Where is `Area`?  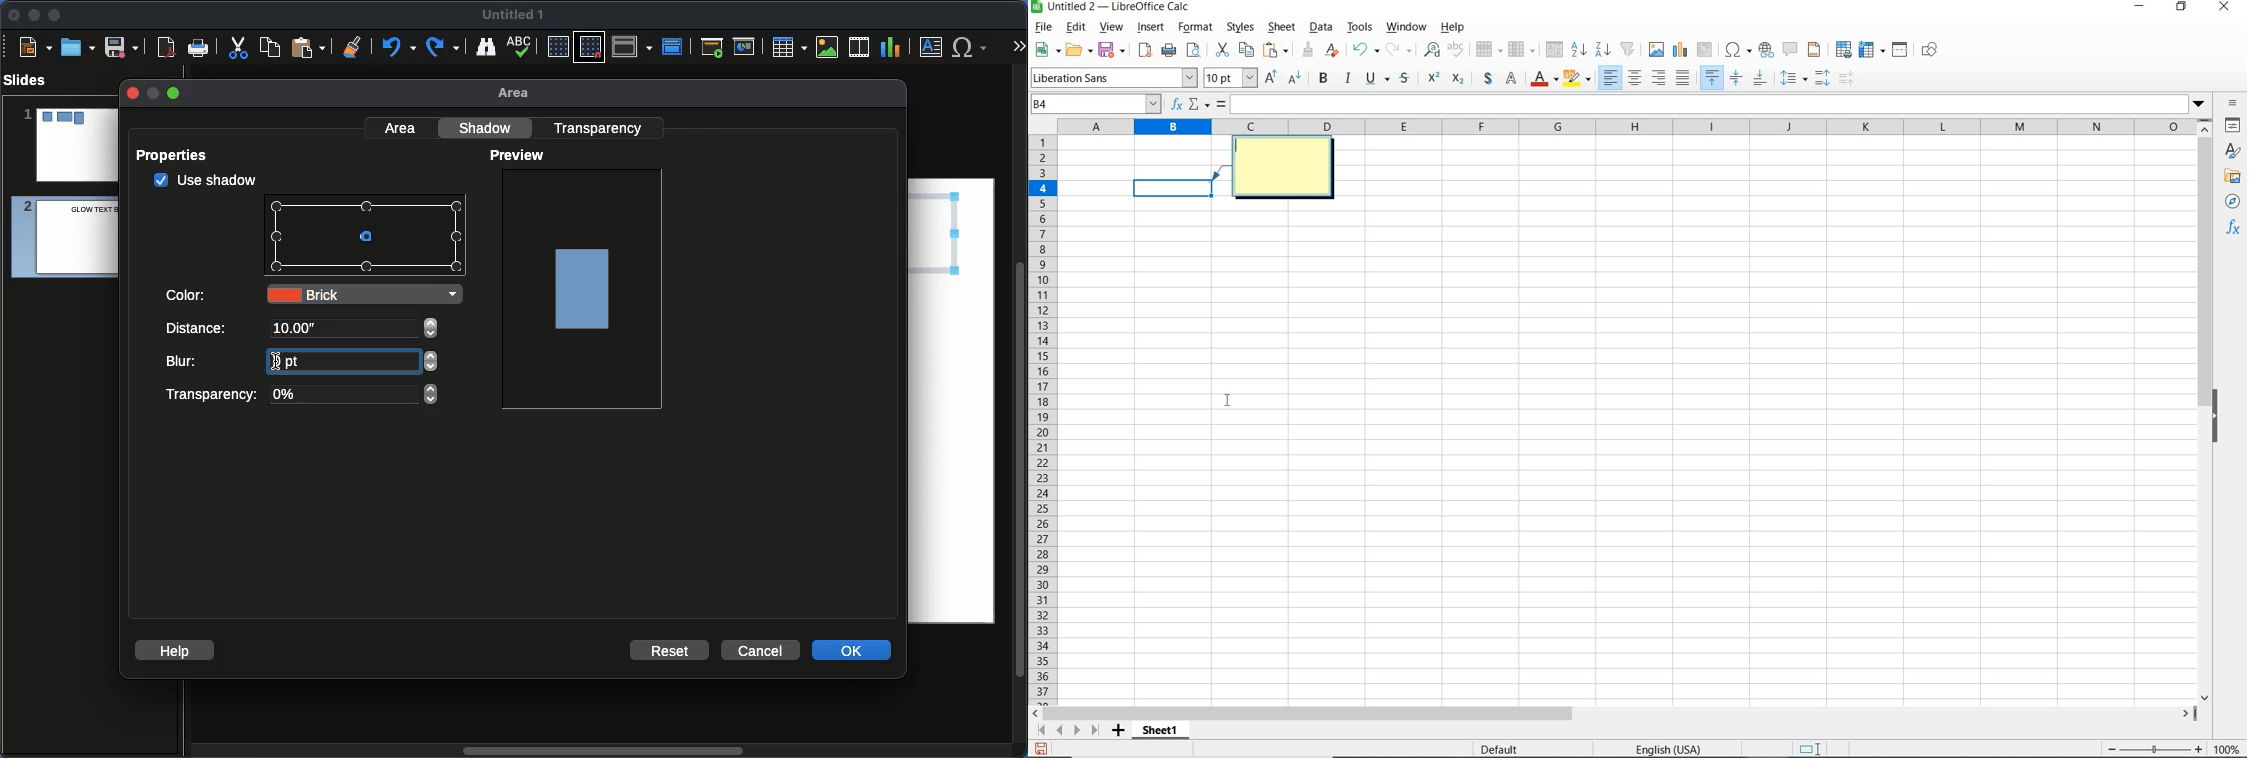 Area is located at coordinates (402, 127).